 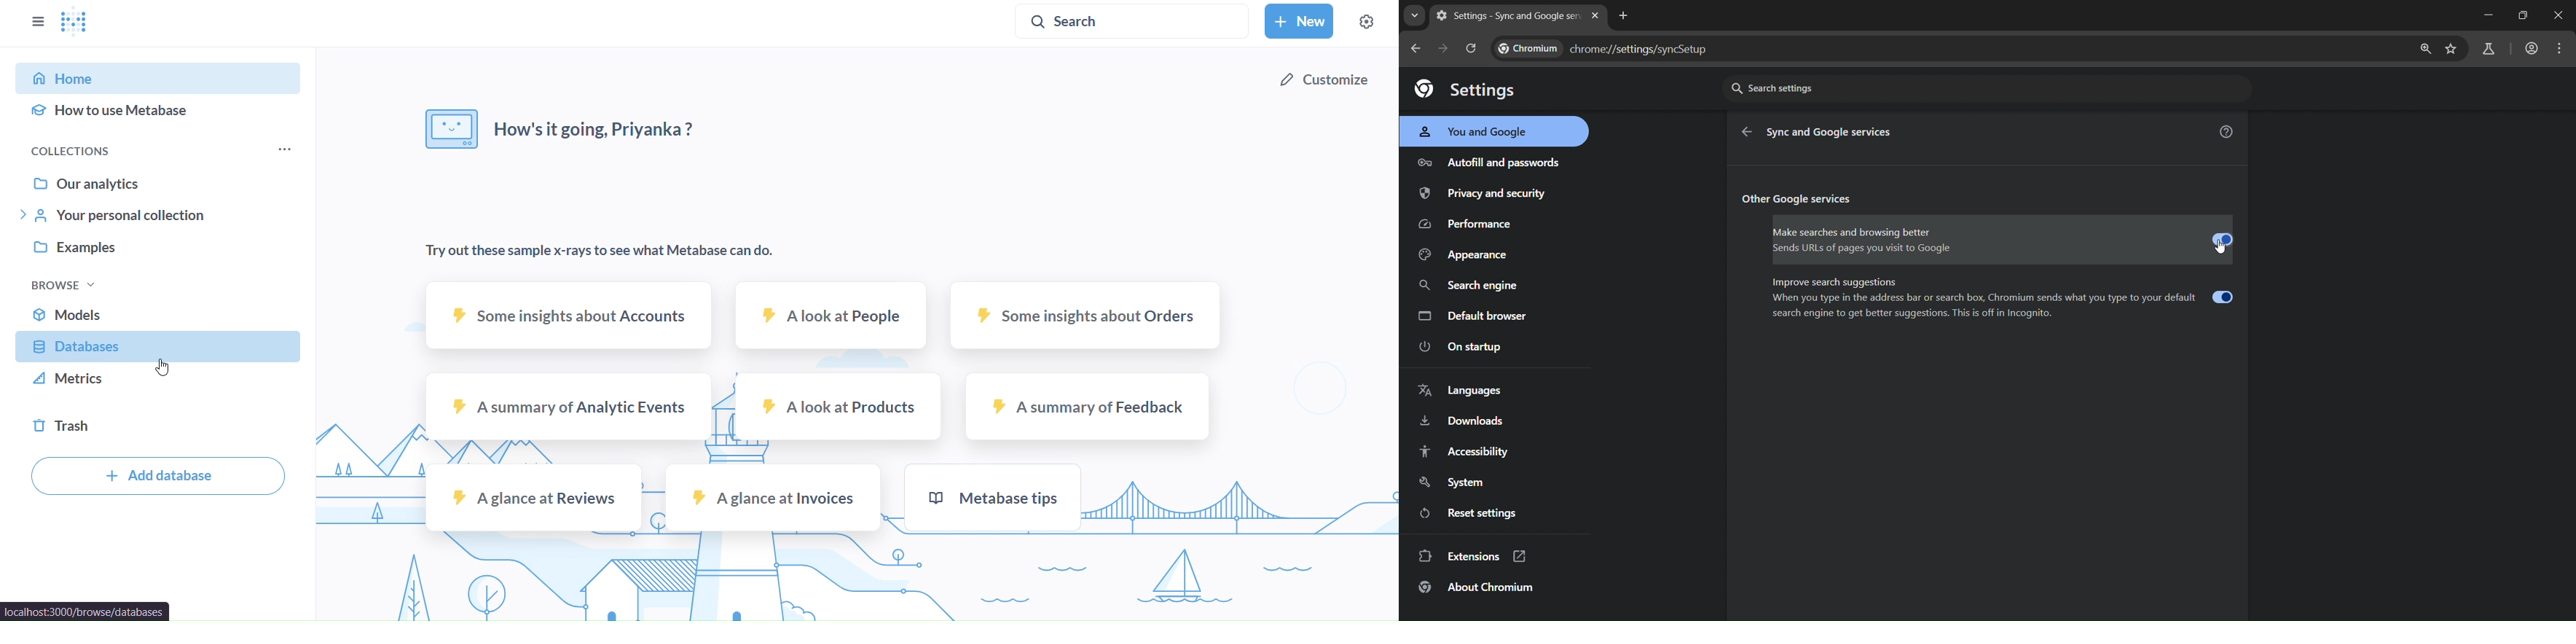 What do you see at coordinates (92, 148) in the screenshot?
I see `collections` at bounding box center [92, 148].